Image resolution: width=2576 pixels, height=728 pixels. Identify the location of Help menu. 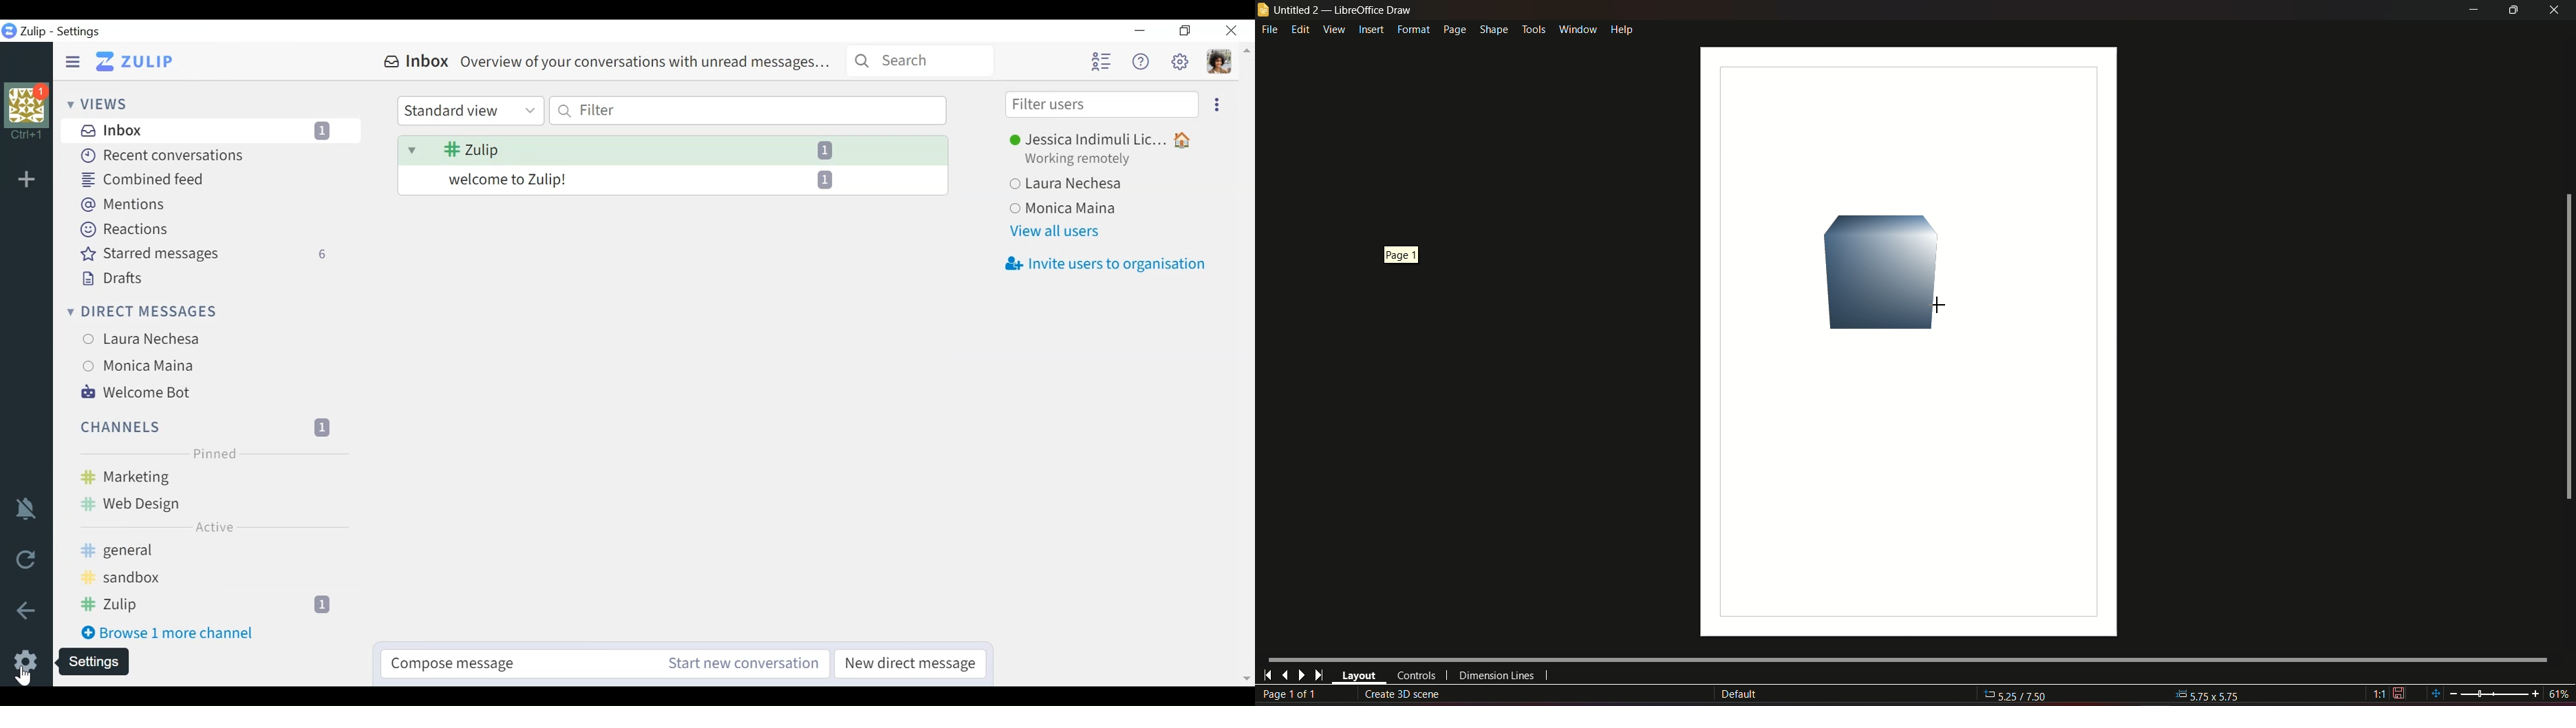
(1140, 60).